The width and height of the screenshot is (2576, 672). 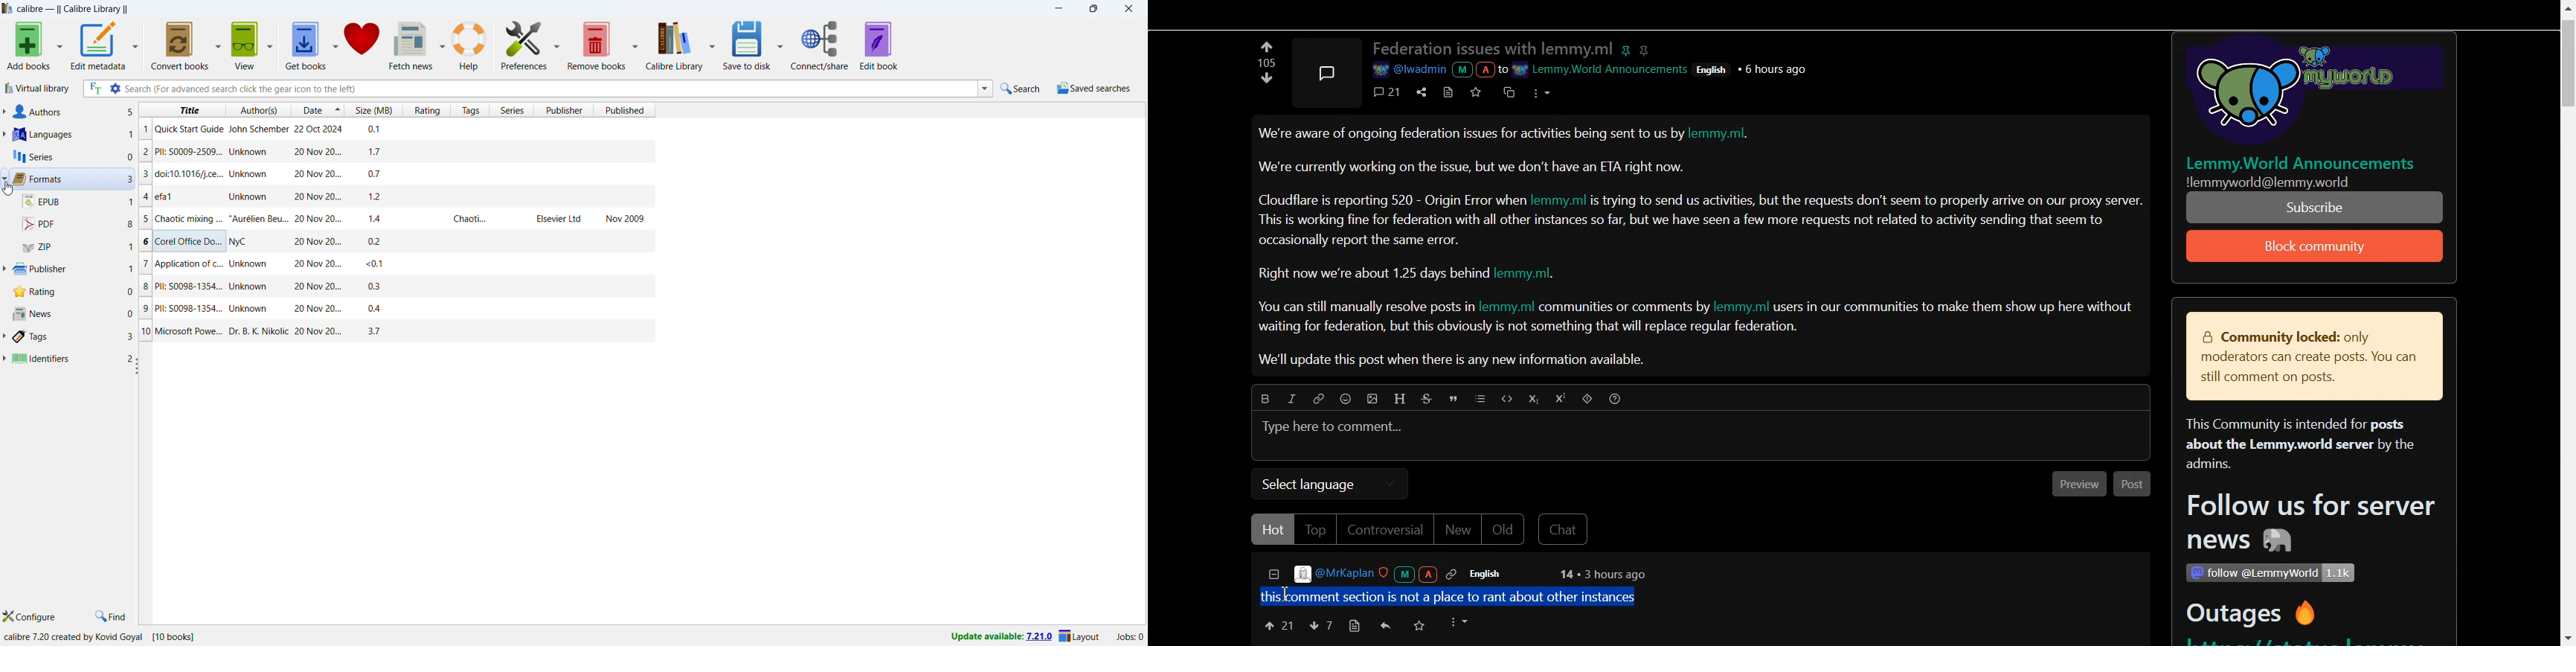 I want to click on Right now we're about 1.25 days behind, so click(x=1375, y=274).